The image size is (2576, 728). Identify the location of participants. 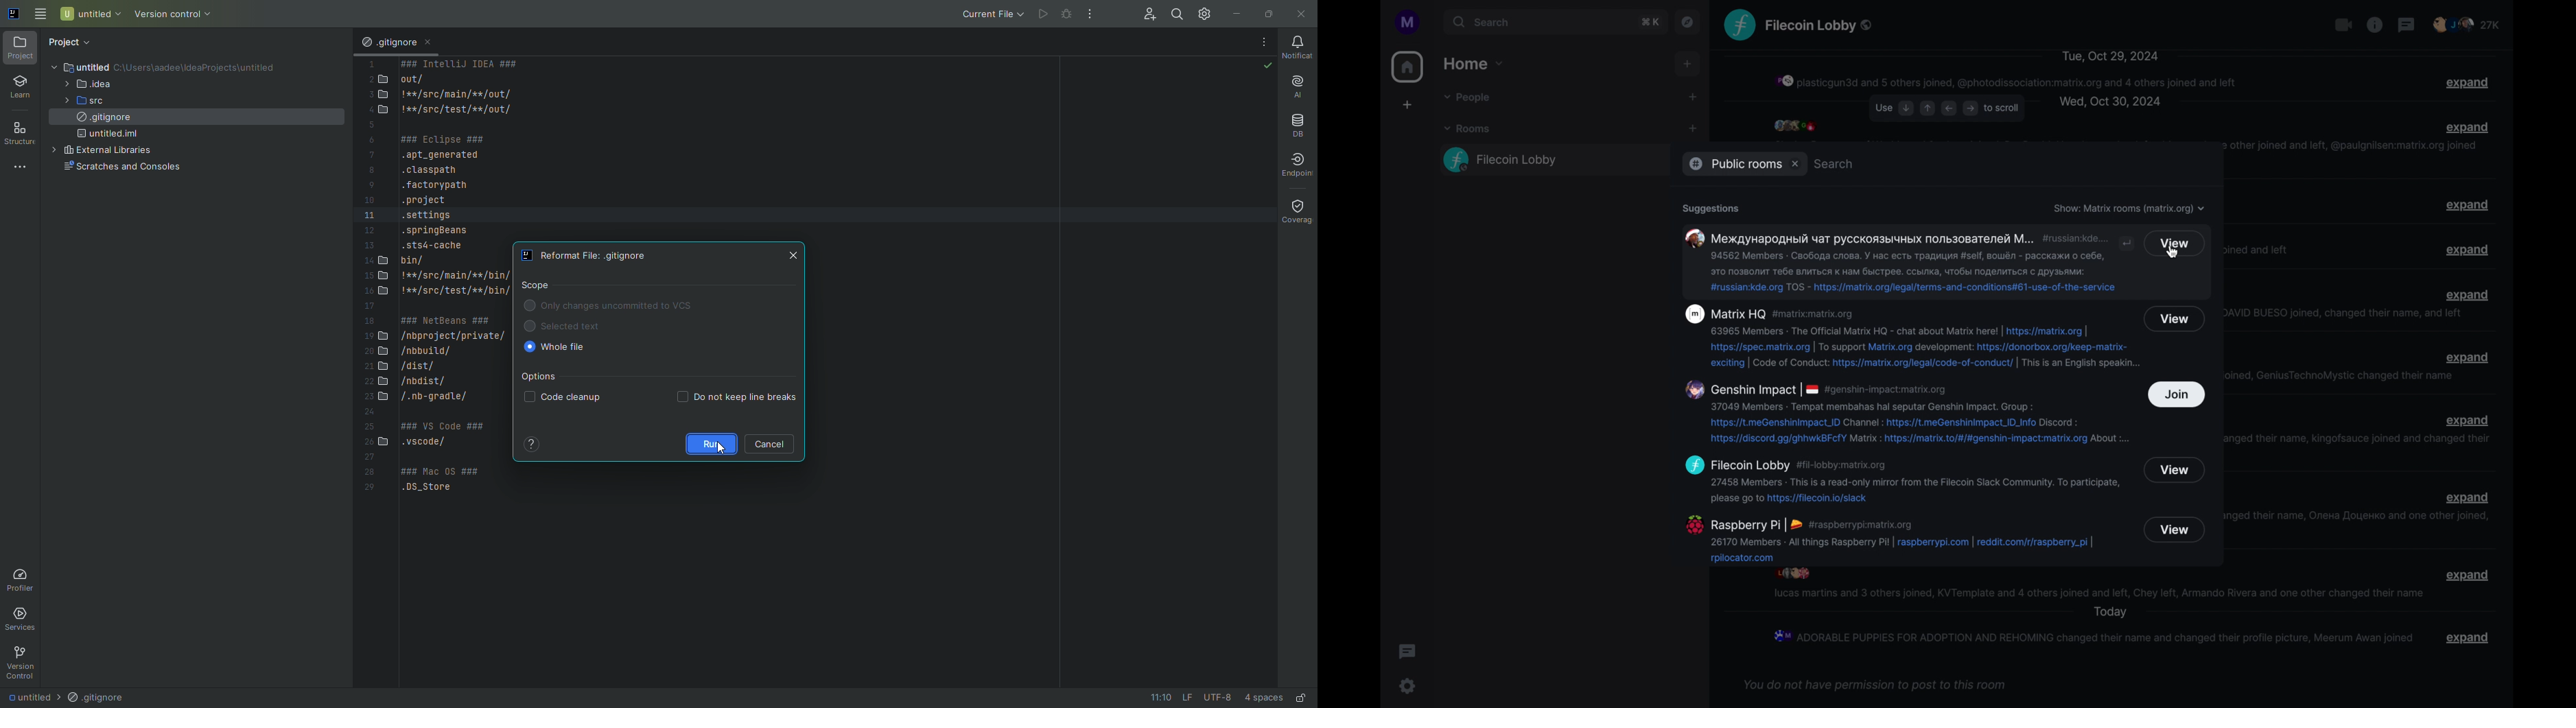
(1793, 574).